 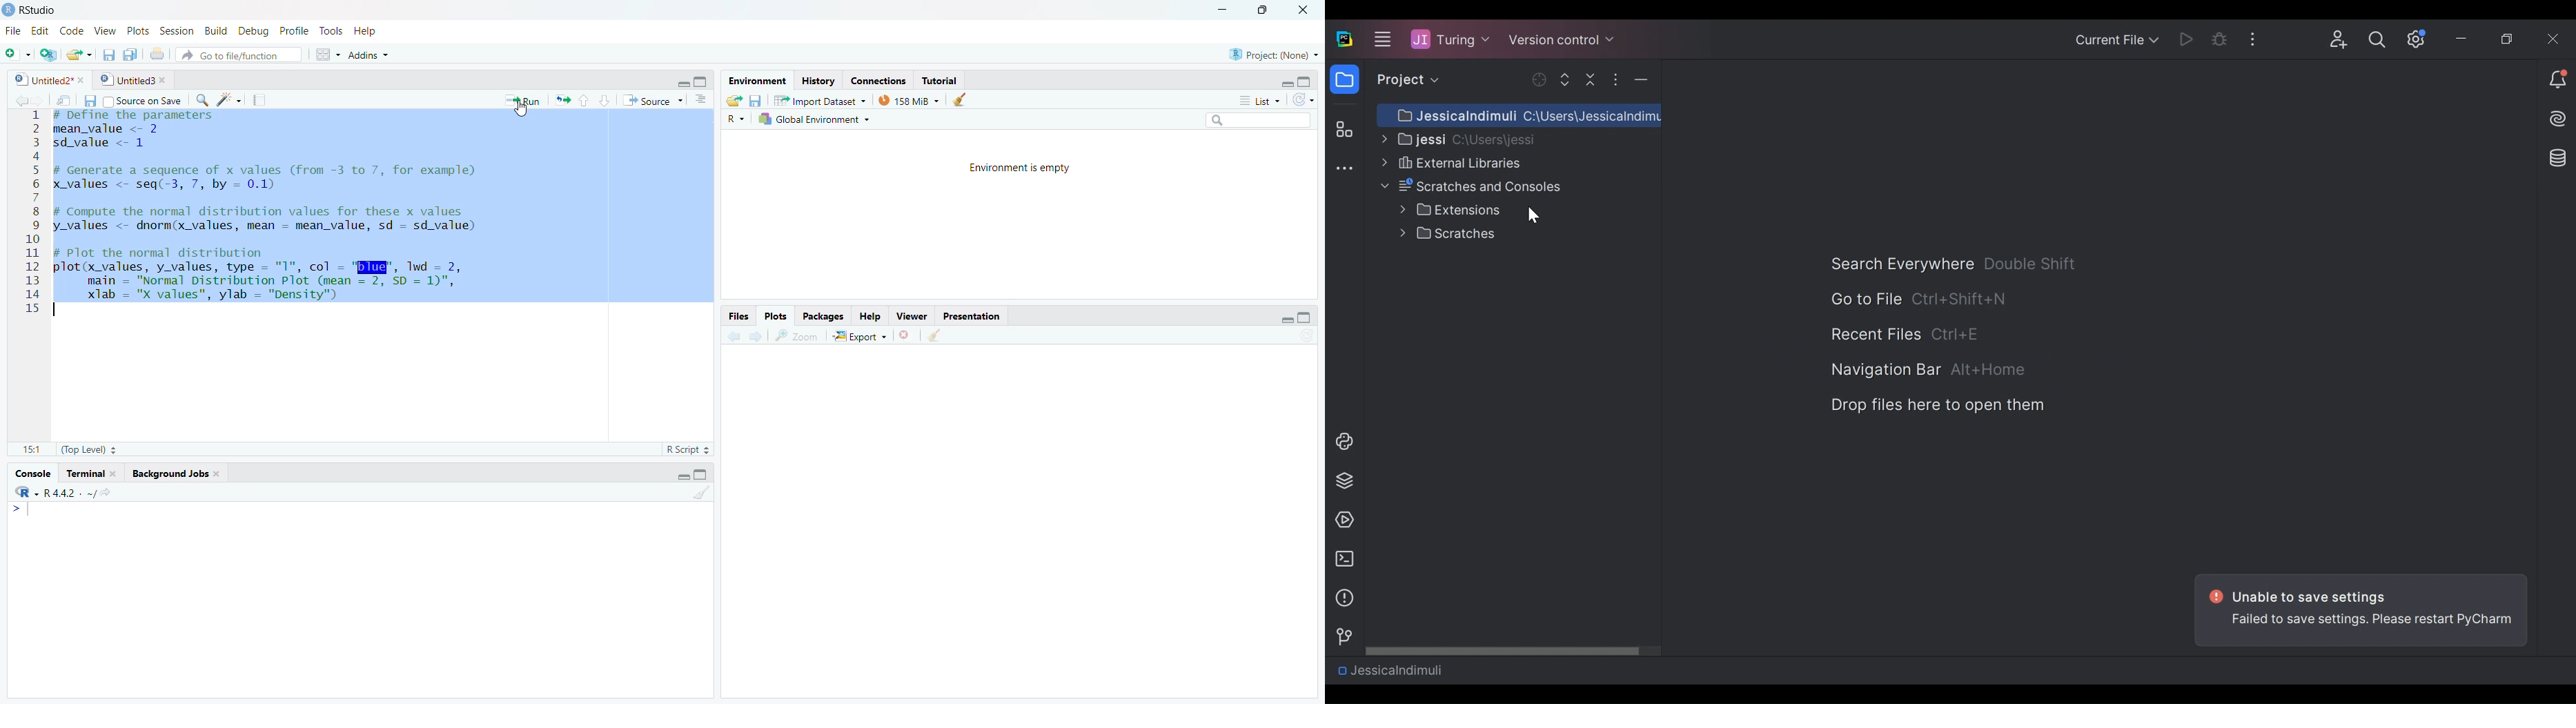 What do you see at coordinates (690, 491) in the screenshot?
I see `1` at bounding box center [690, 491].